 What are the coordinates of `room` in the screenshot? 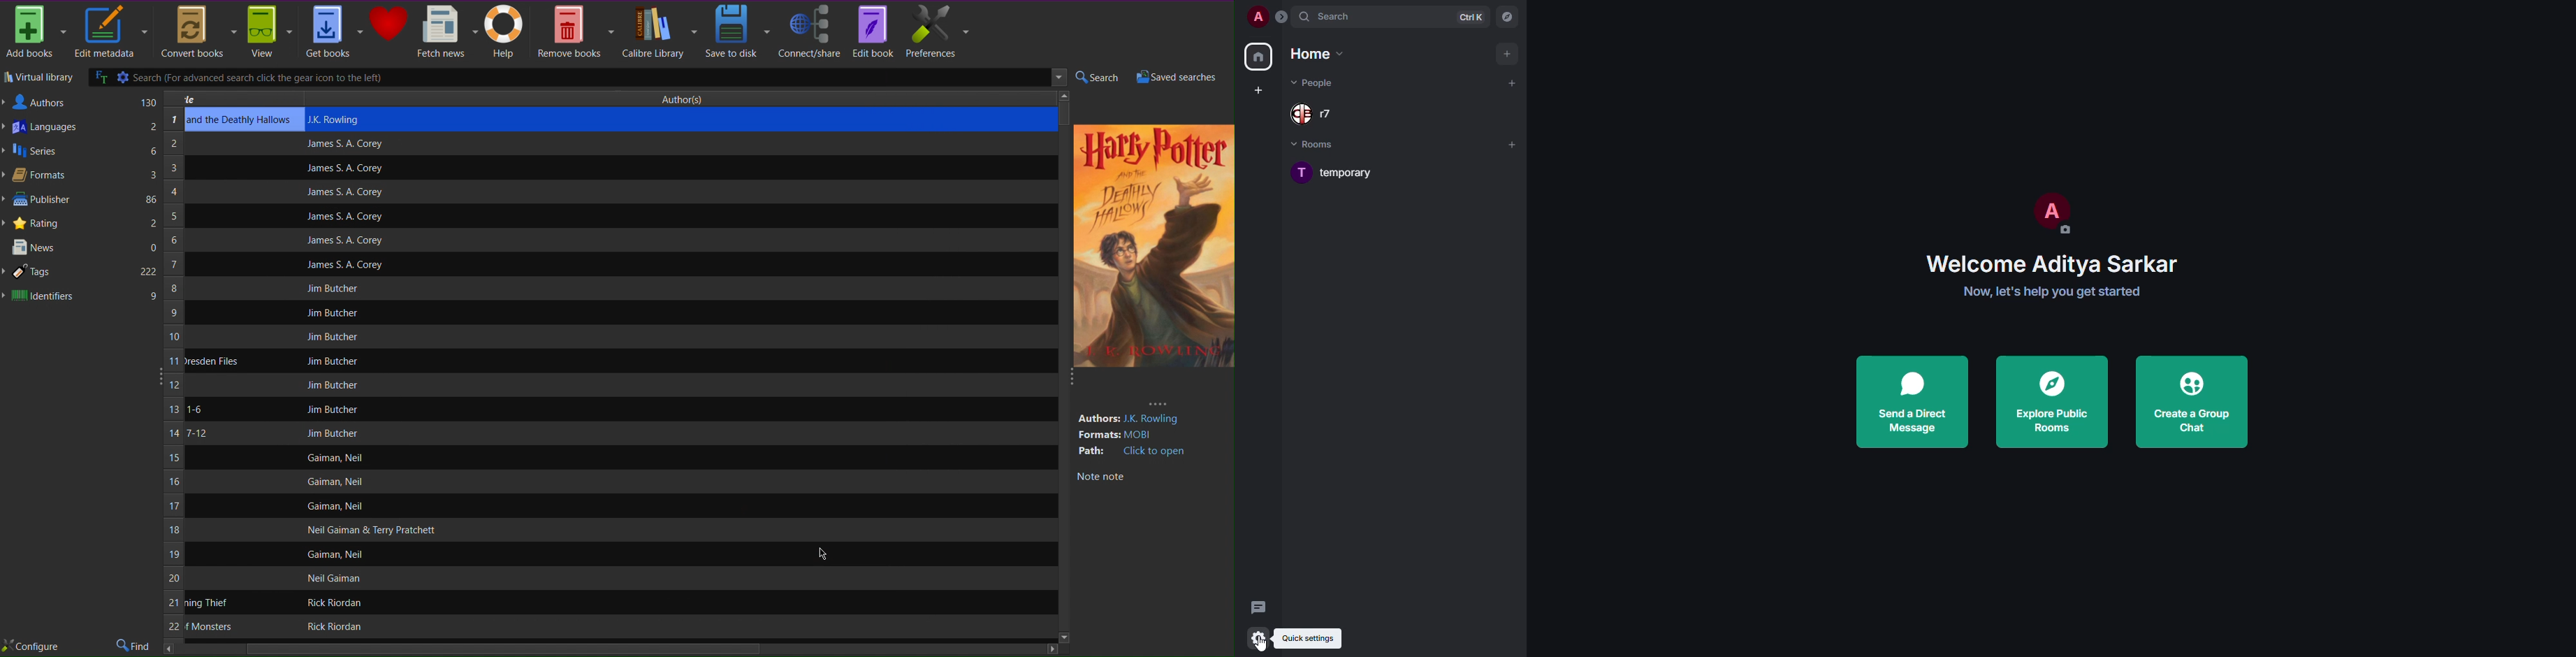 It's located at (1352, 171).